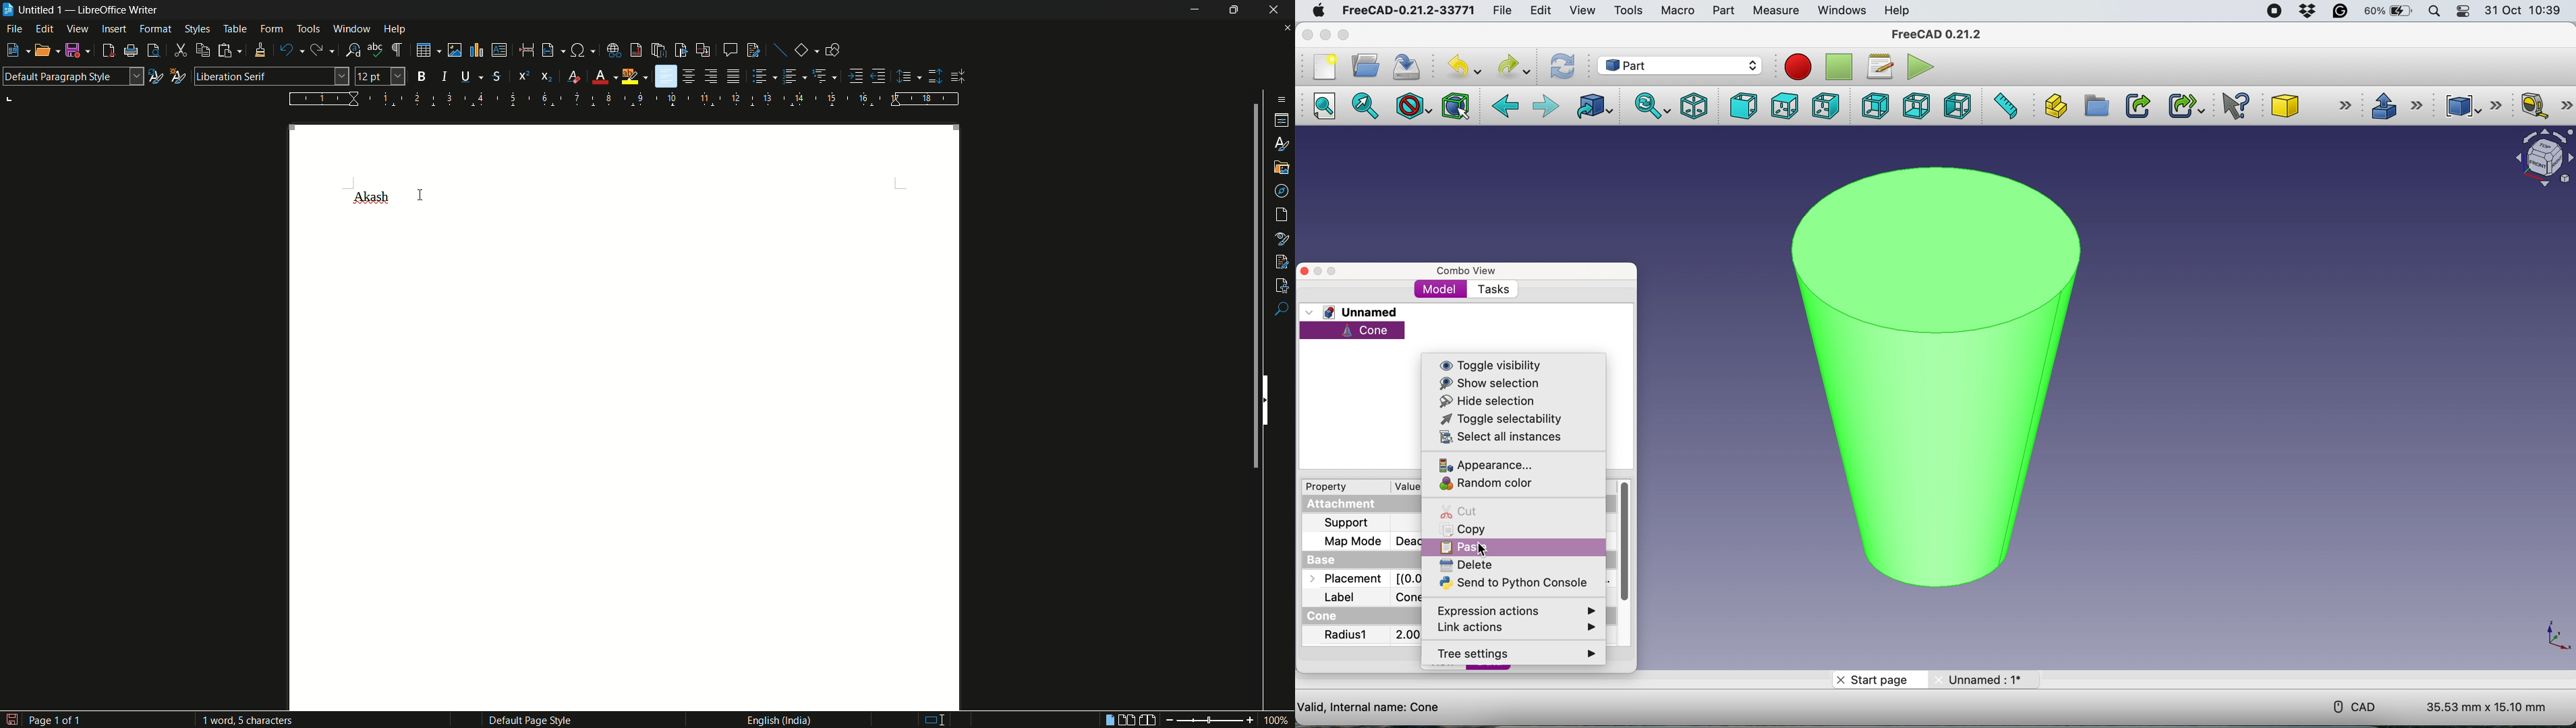  I want to click on increase paragraph spacing, so click(936, 76).